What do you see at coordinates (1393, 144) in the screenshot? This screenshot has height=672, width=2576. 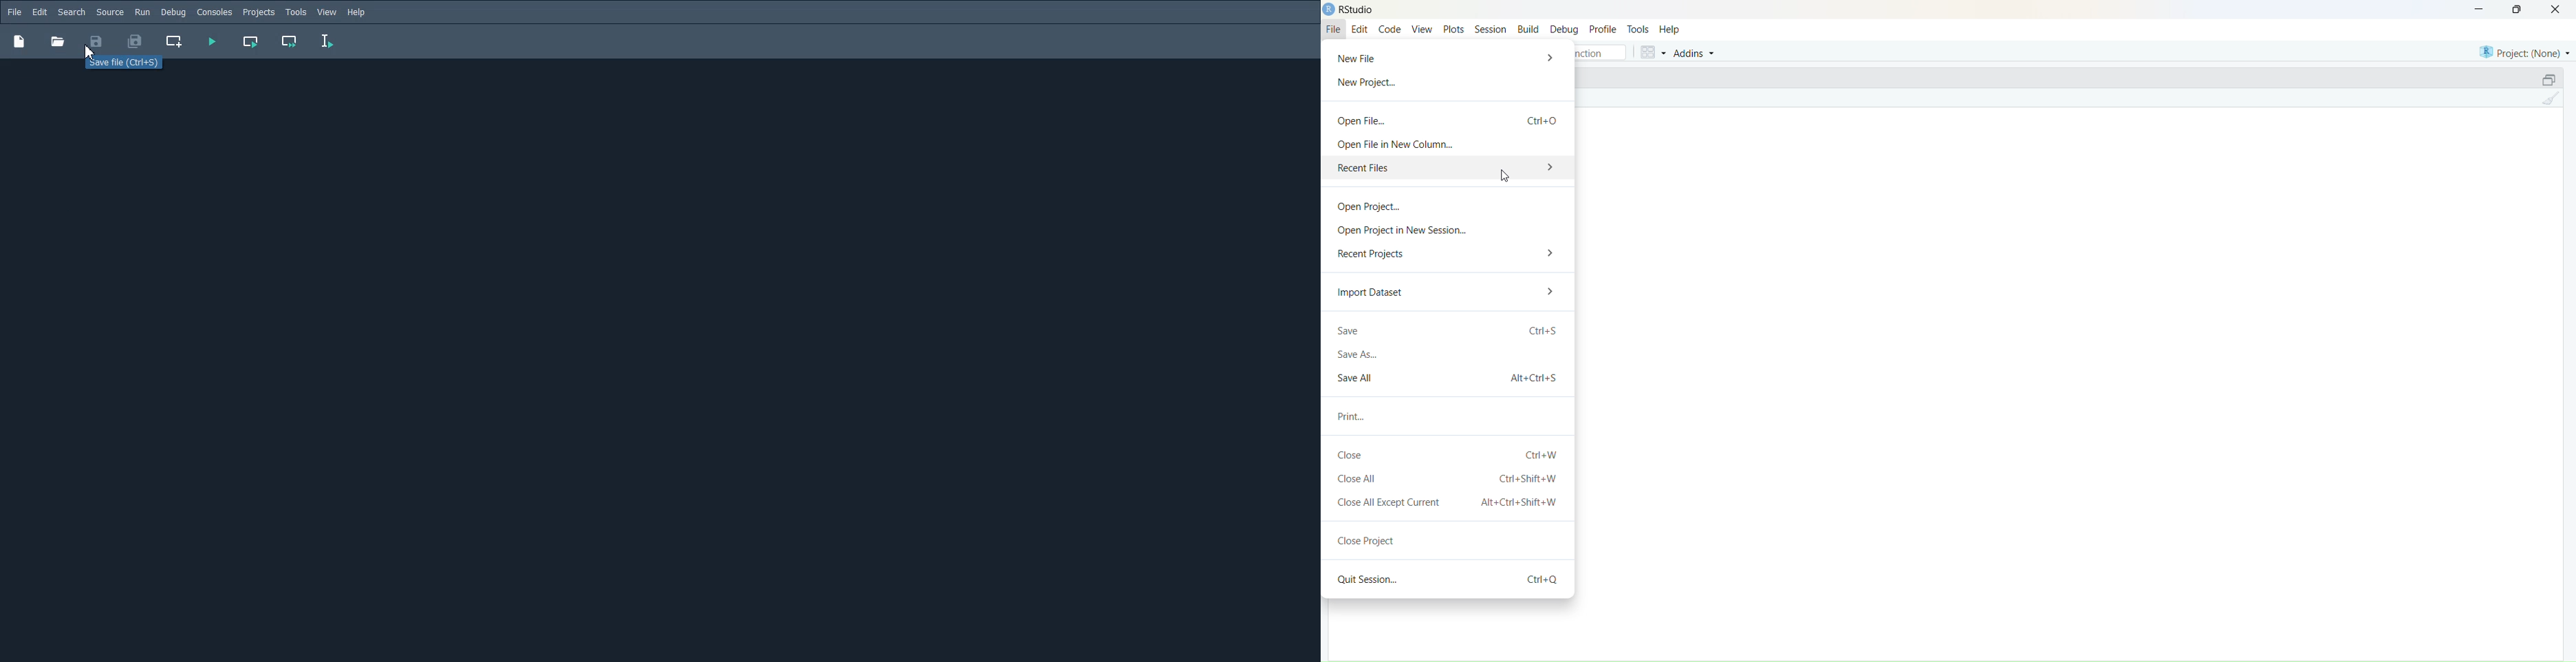 I see `Open File in New Column...` at bounding box center [1393, 144].